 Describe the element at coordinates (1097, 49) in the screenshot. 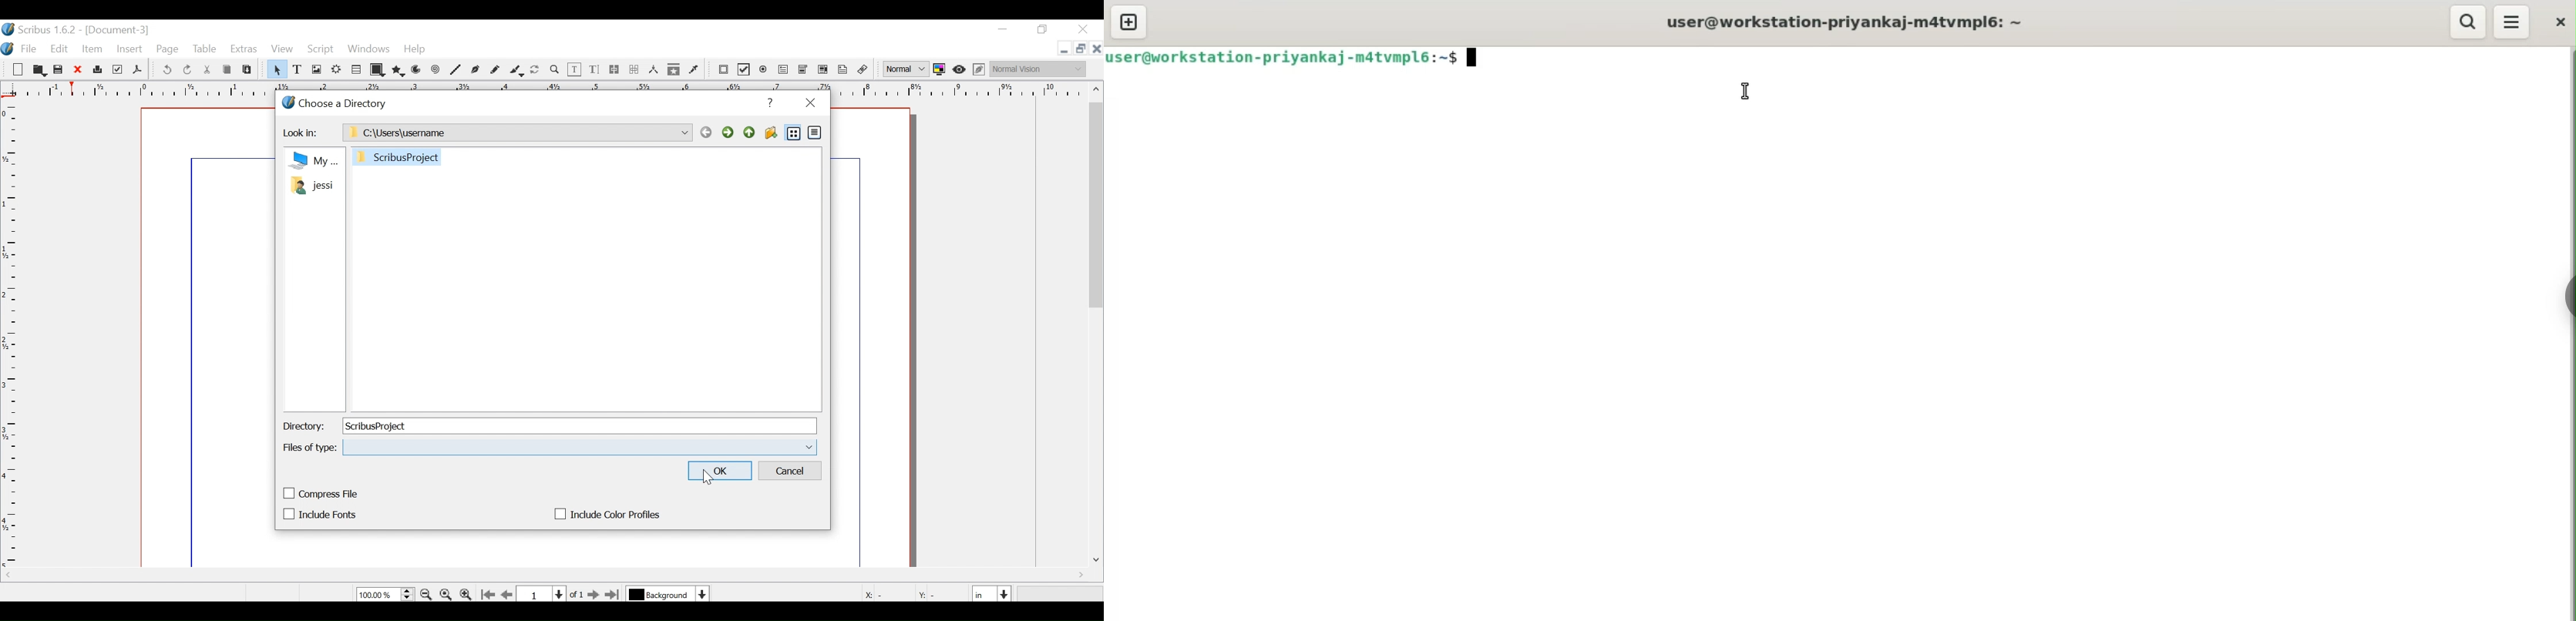

I see `Close` at that location.